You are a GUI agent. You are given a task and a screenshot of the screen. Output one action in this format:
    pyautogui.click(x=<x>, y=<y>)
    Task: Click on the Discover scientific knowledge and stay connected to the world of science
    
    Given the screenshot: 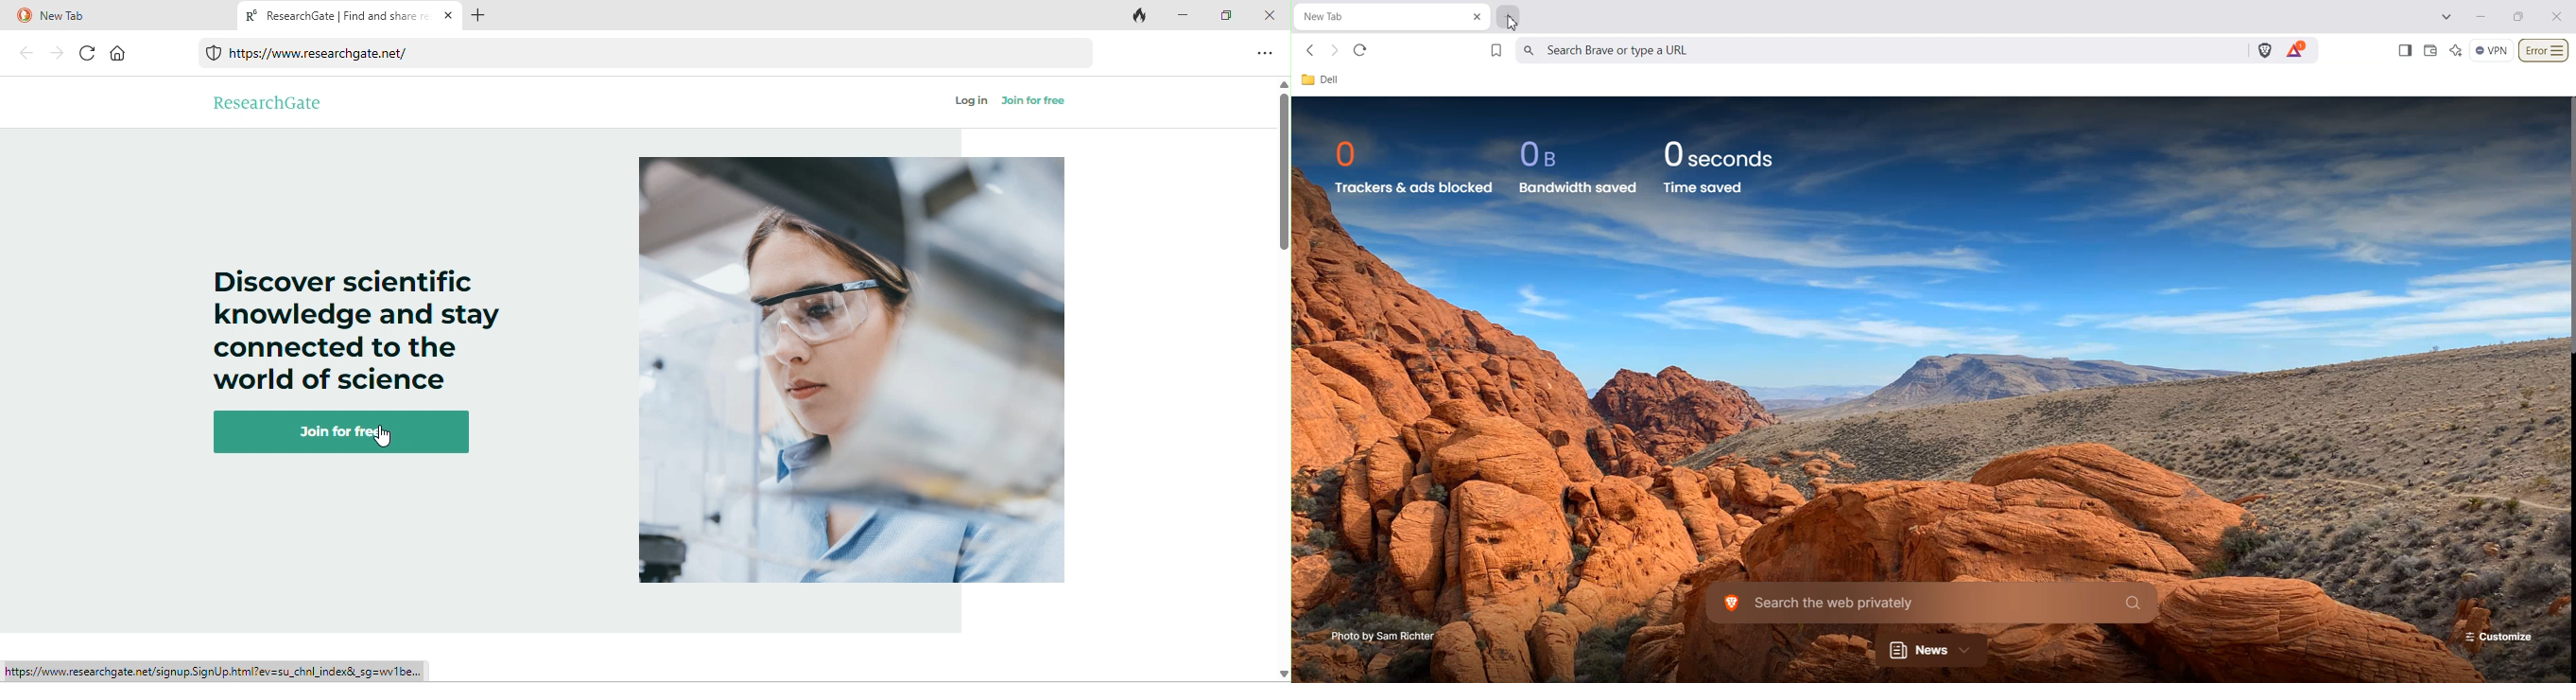 What is the action you would take?
    pyautogui.click(x=356, y=319)
    